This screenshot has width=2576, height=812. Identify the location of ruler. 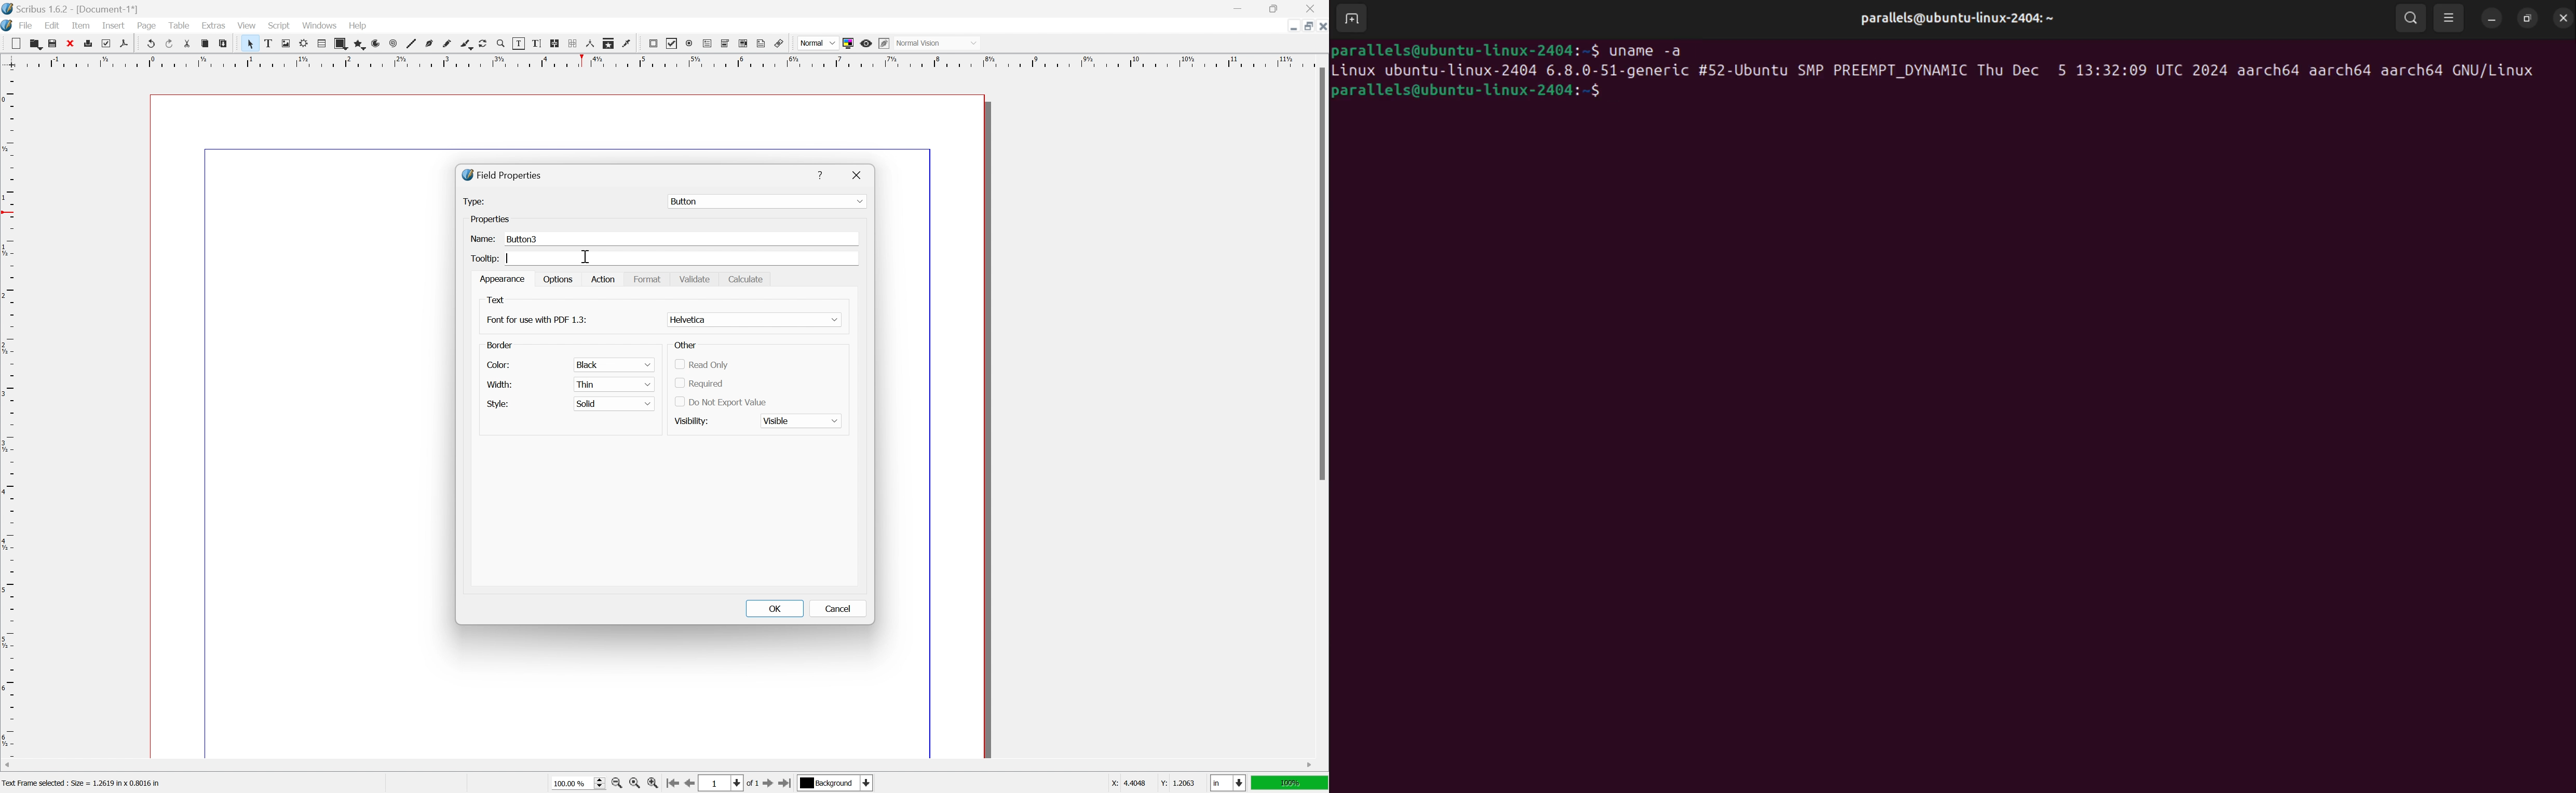
(8, 413).